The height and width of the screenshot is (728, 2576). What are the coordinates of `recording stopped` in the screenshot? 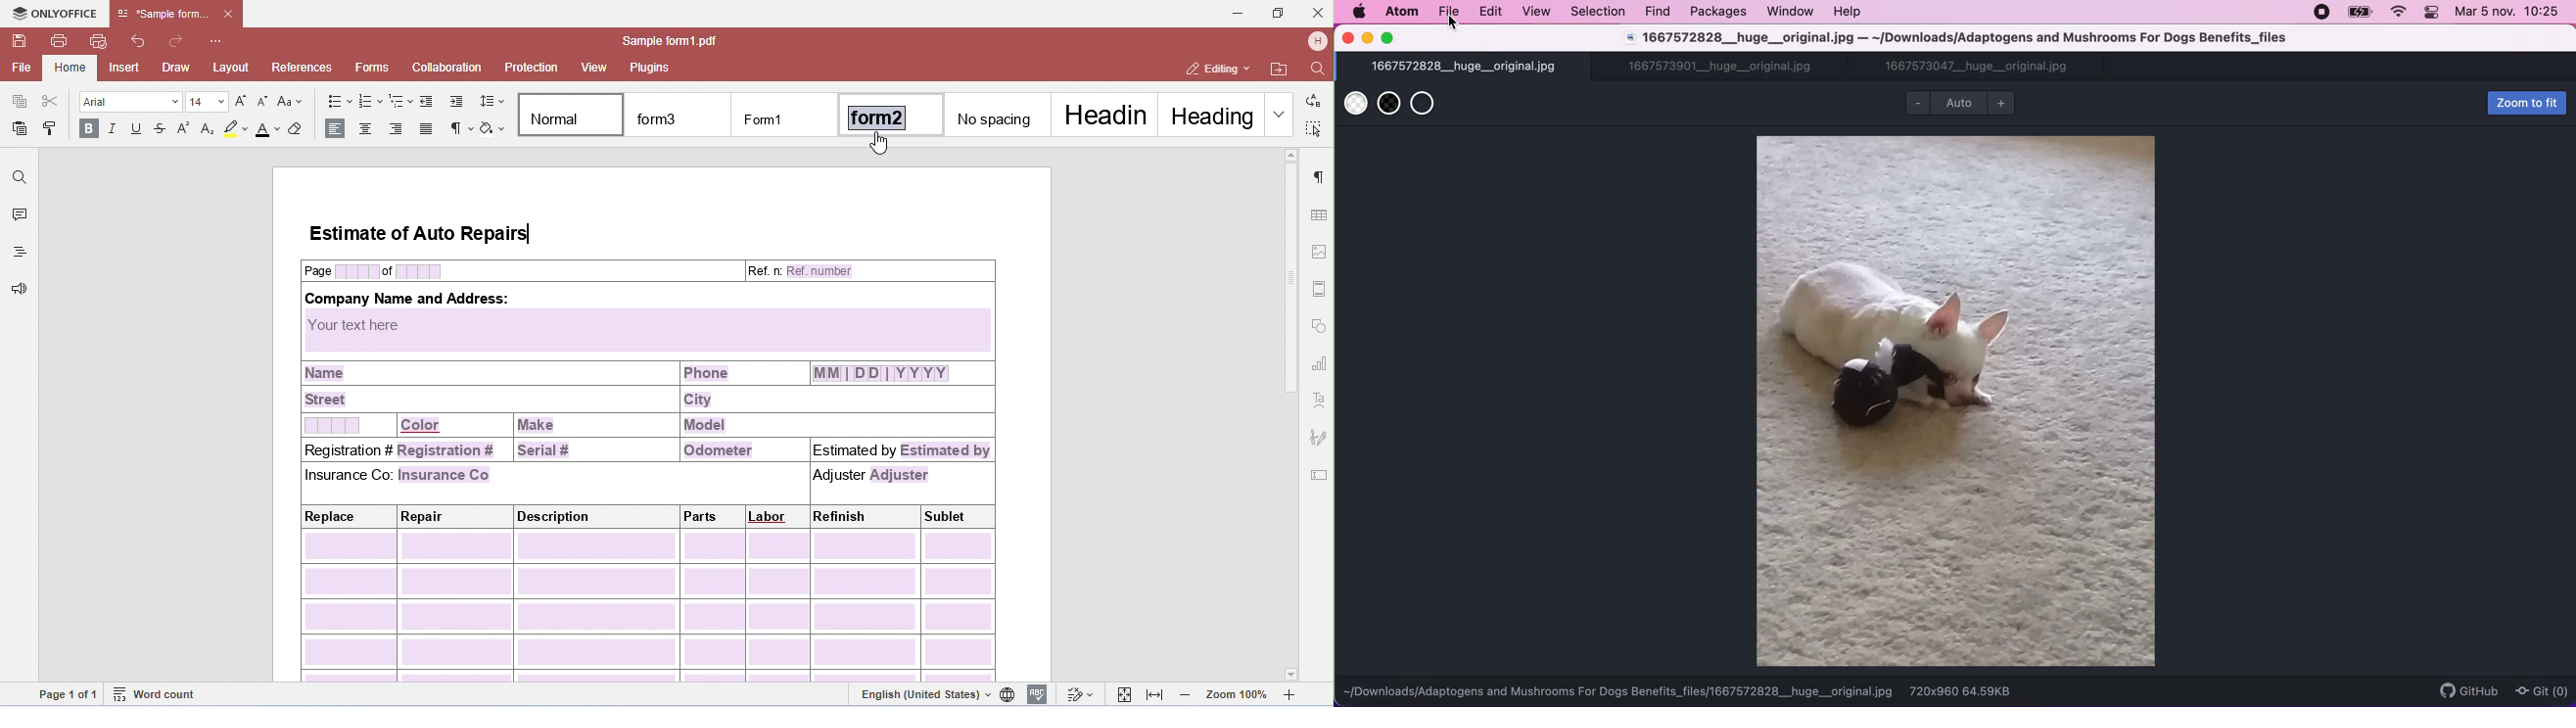 It's located at (2323, 12).